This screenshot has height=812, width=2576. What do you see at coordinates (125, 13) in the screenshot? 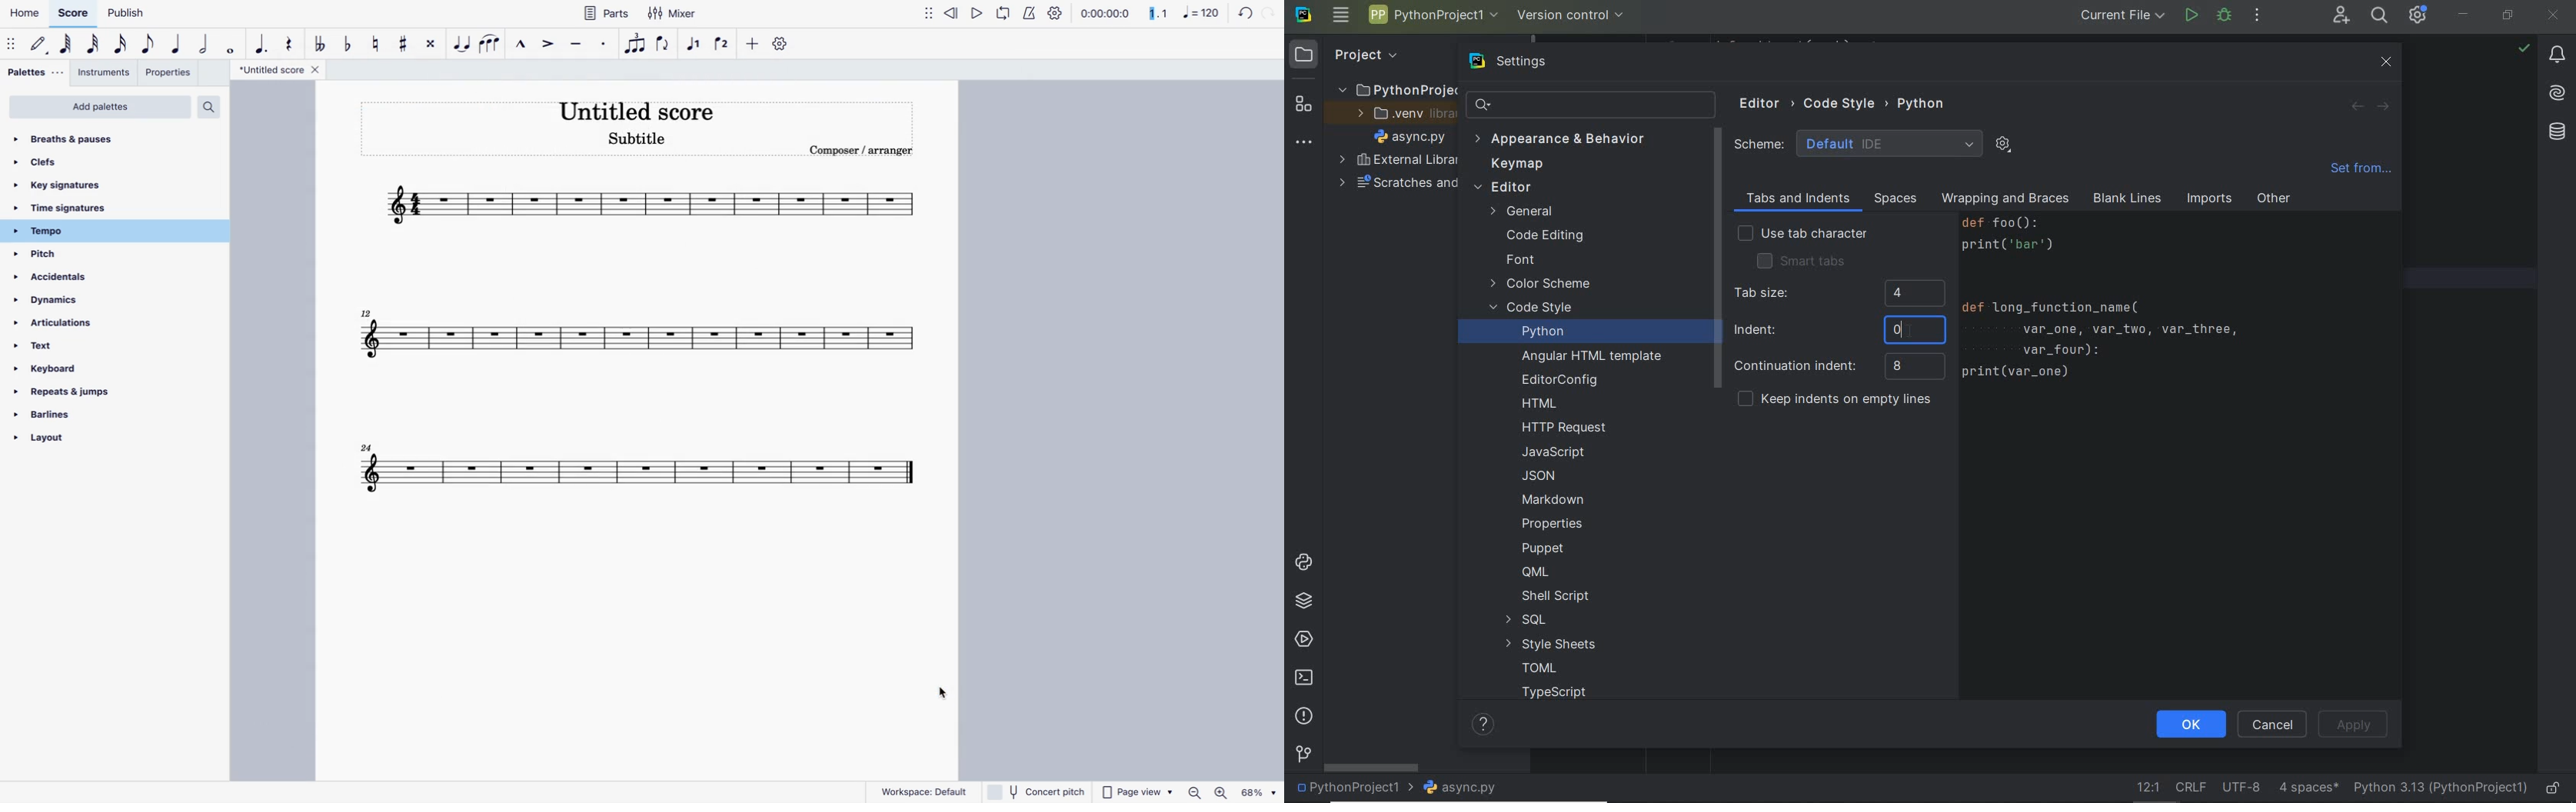
I see `Publish` at bounding box center [125, 13].